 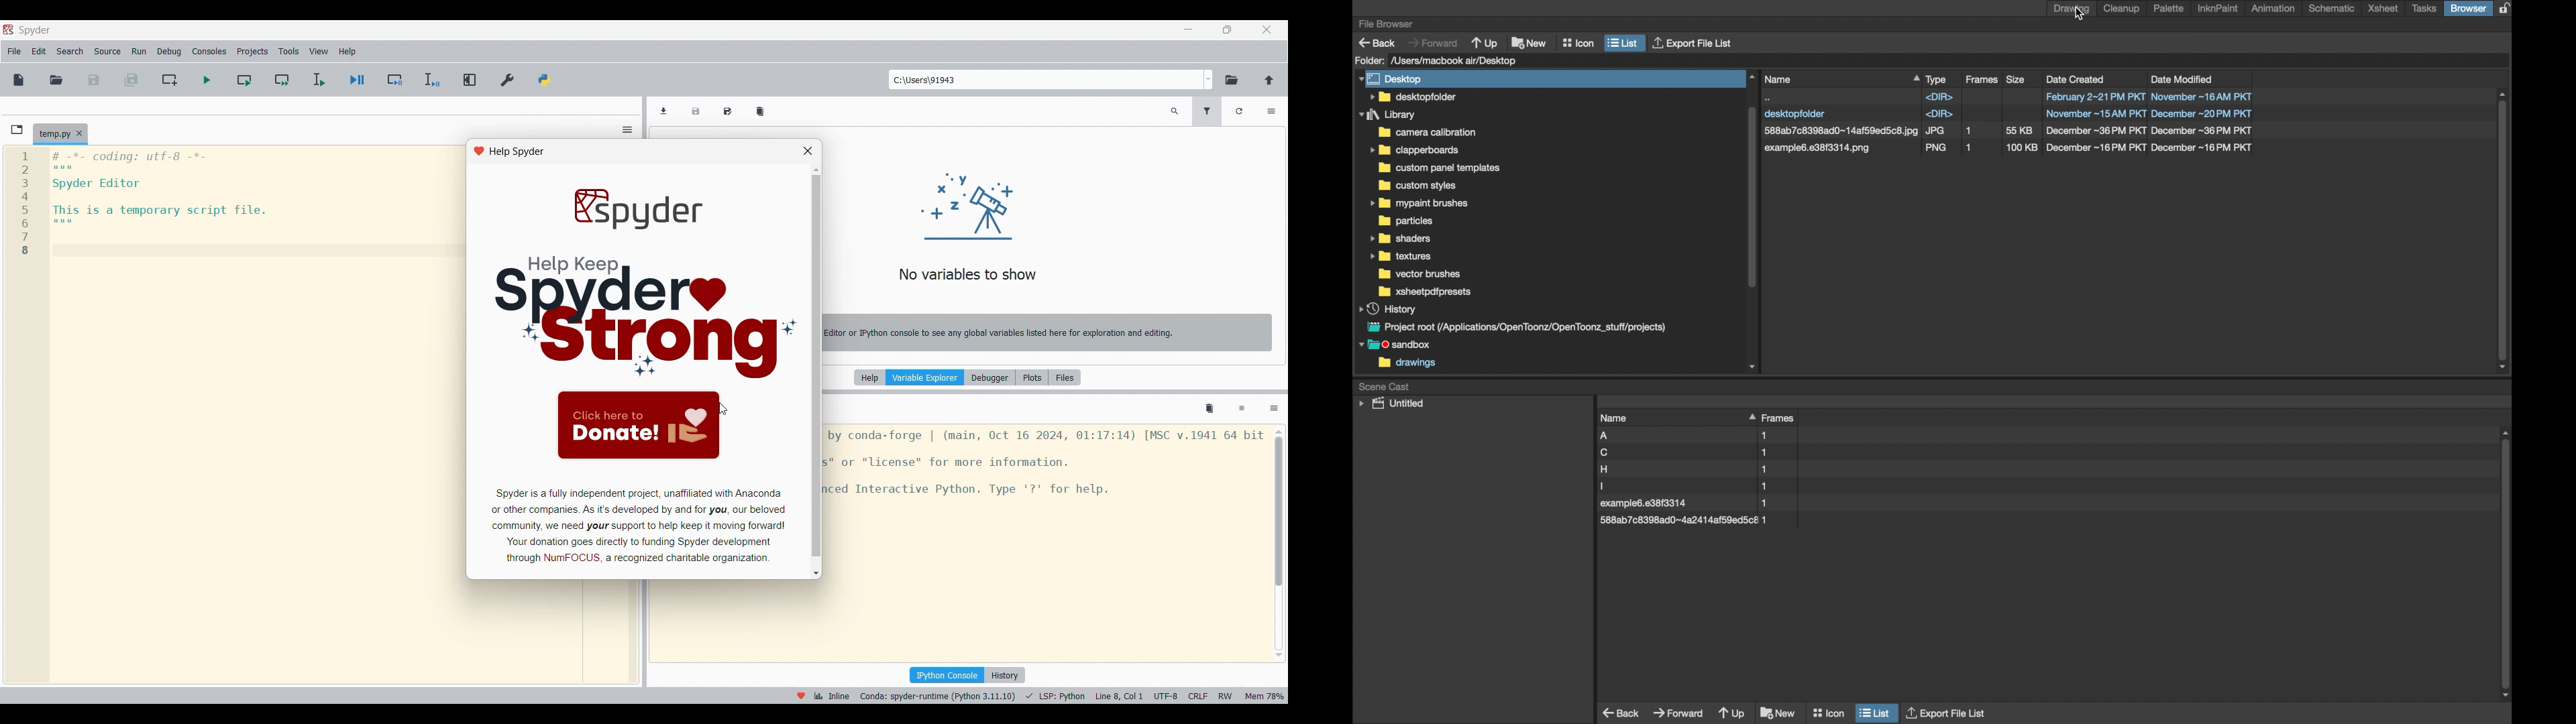 What do you see at coordinates (209, 51) in the screenshot?
I see `Consoles menu` at bounding box center [209, 51].